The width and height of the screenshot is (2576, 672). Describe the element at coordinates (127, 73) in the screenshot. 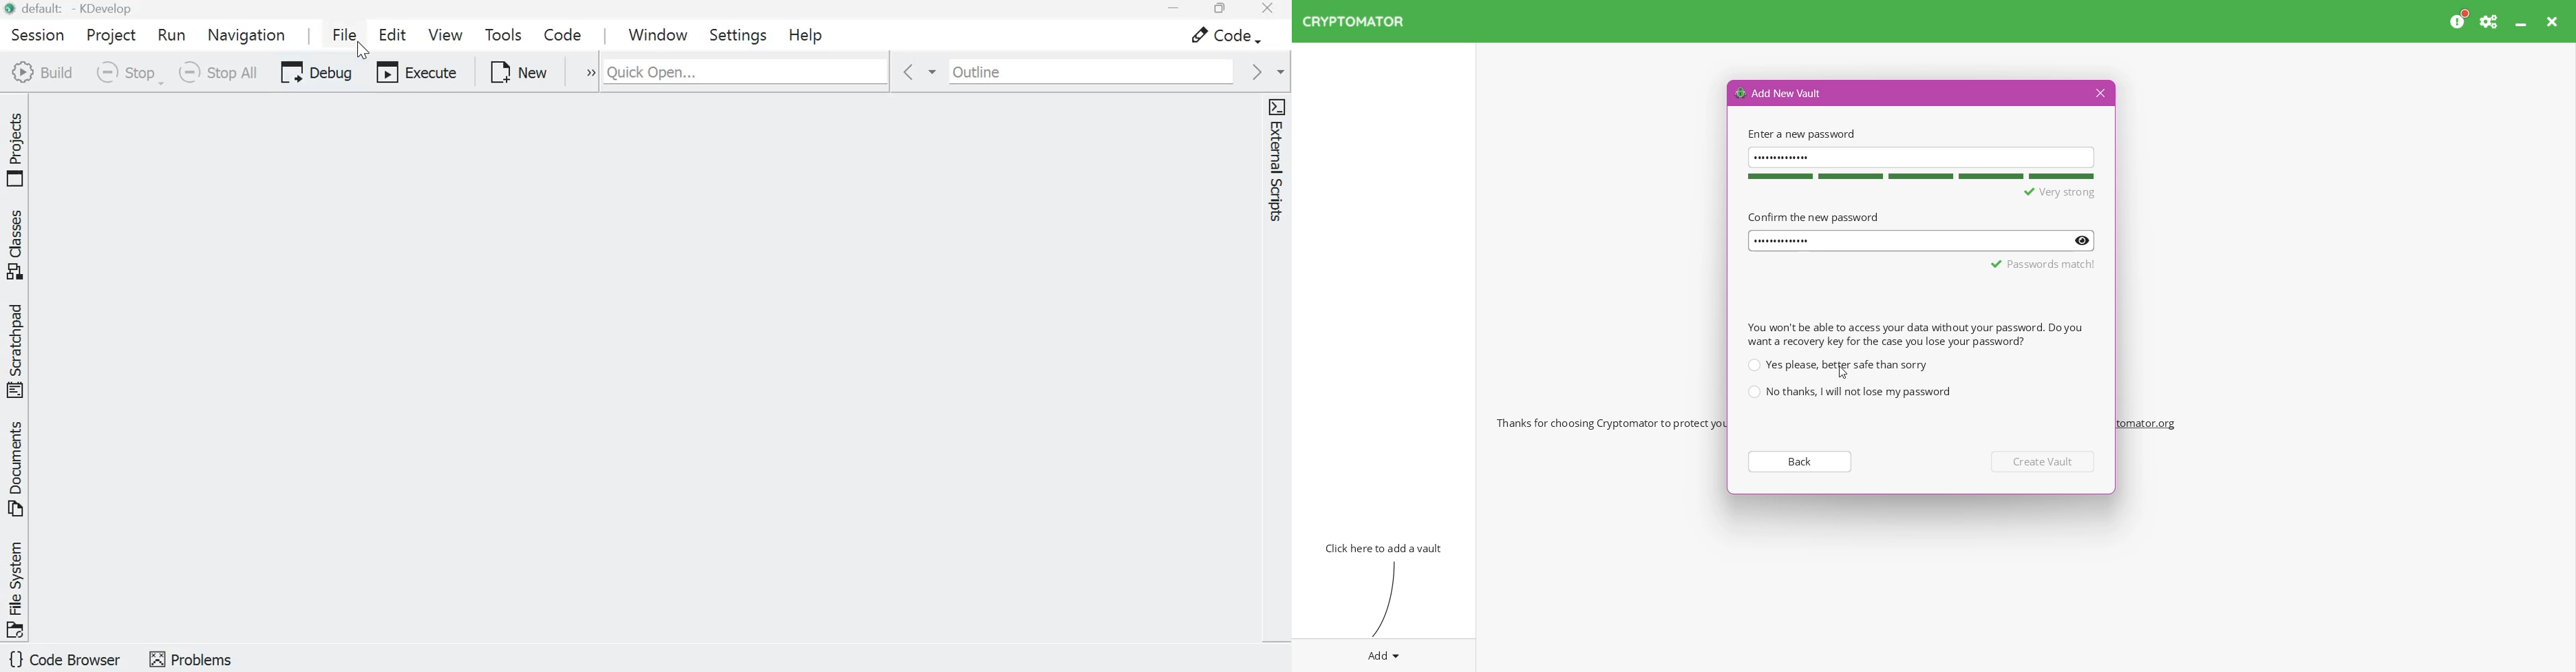

I see `Menu allowing to Stop all individual jobs` at that location.